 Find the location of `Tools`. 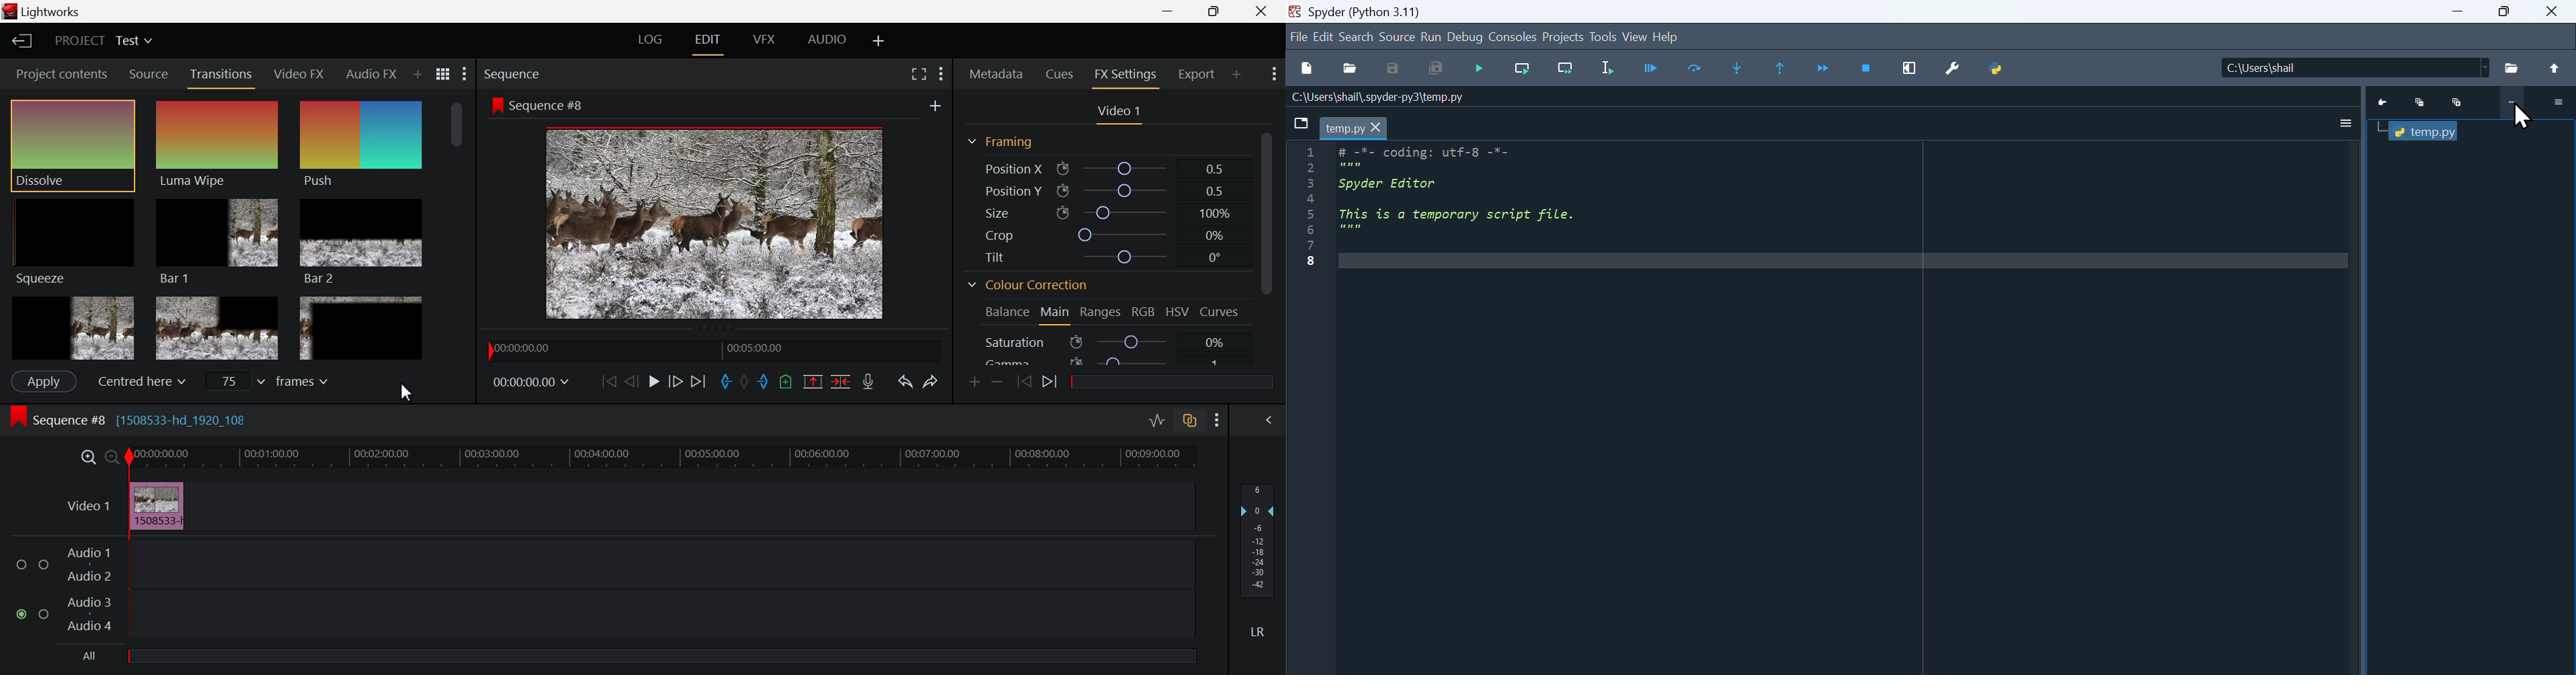

Tools is located at coordinates (1603, 36).